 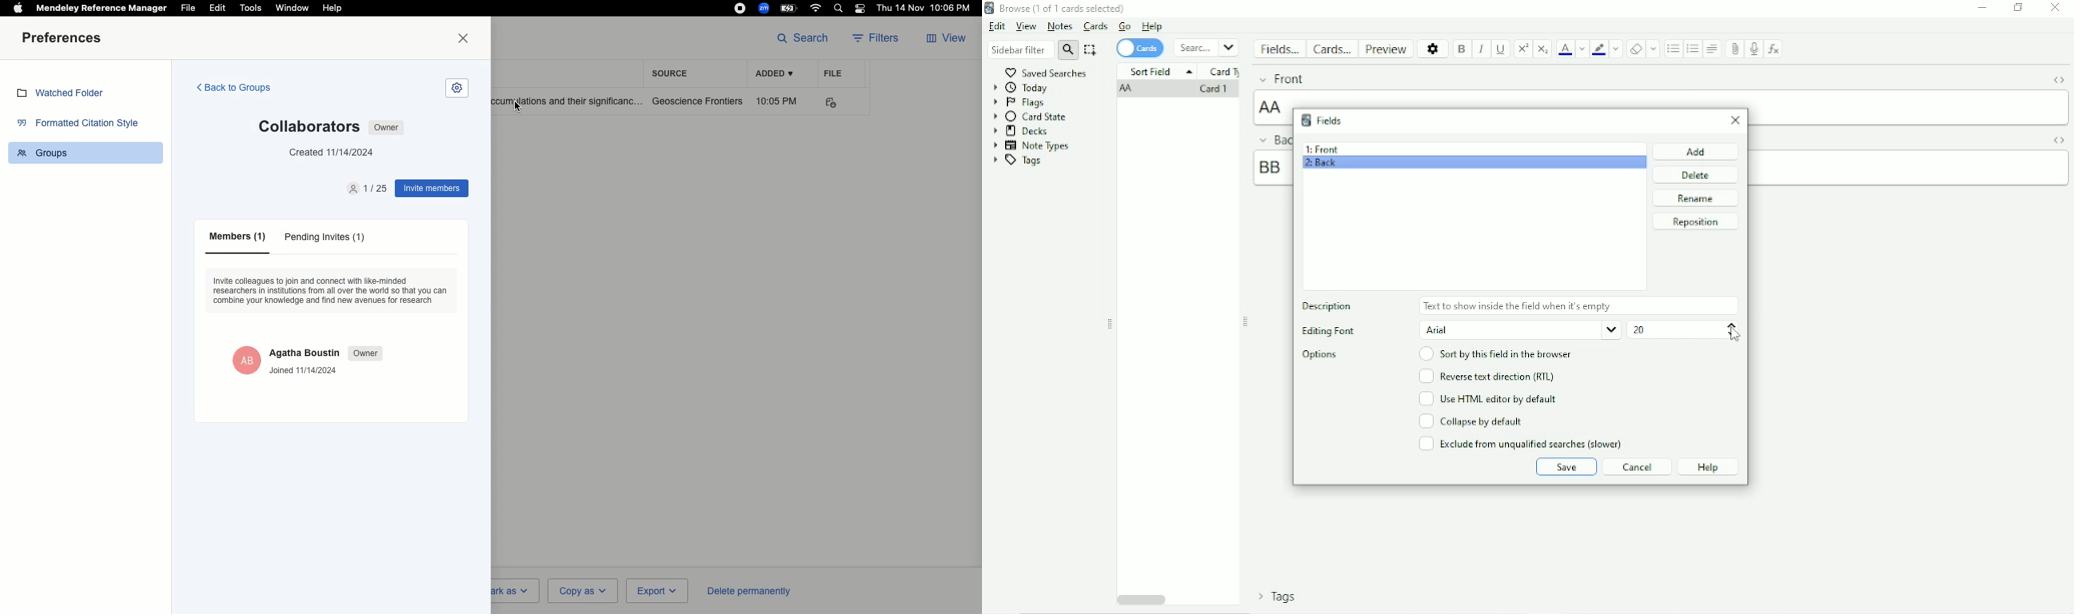 I want to click on Change color, so click(x=1581, y=49).